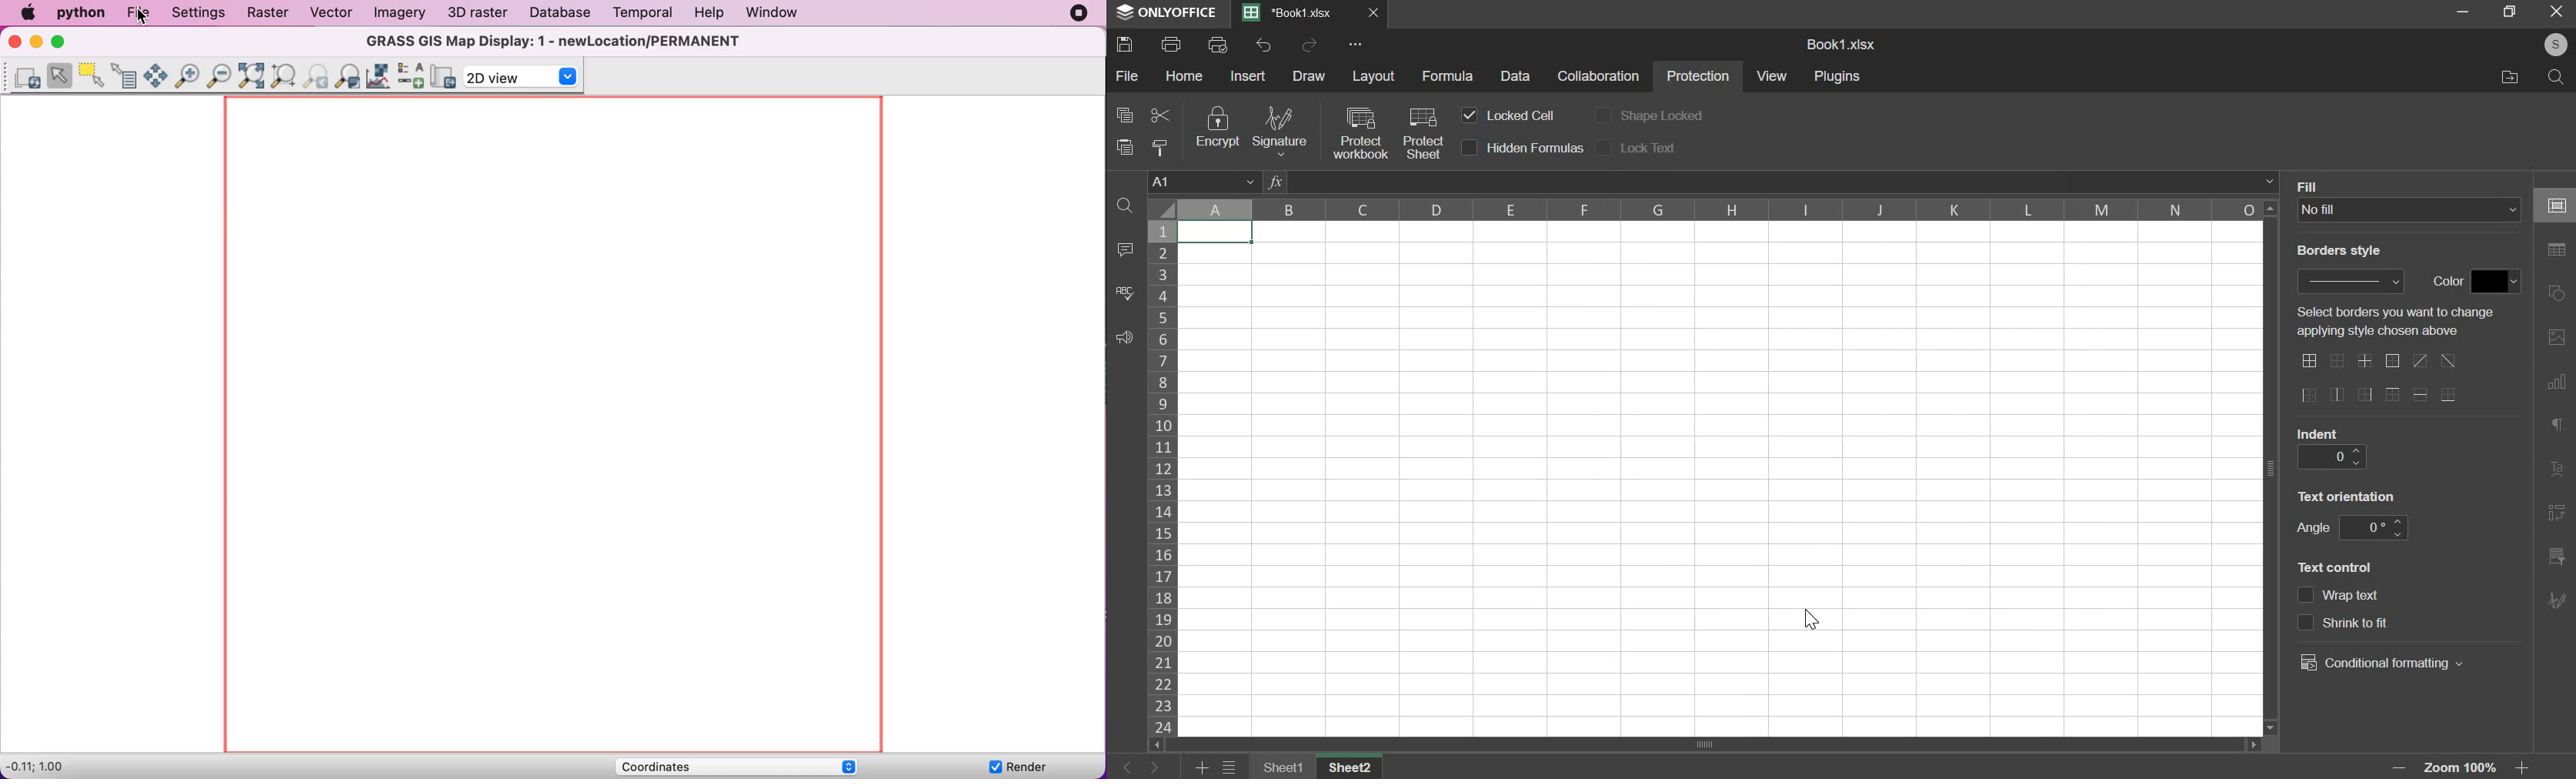  What do you see at coordinates (2558, 379) in the screenshot?
I see `right side bar` at bounding box center [2558, 379].